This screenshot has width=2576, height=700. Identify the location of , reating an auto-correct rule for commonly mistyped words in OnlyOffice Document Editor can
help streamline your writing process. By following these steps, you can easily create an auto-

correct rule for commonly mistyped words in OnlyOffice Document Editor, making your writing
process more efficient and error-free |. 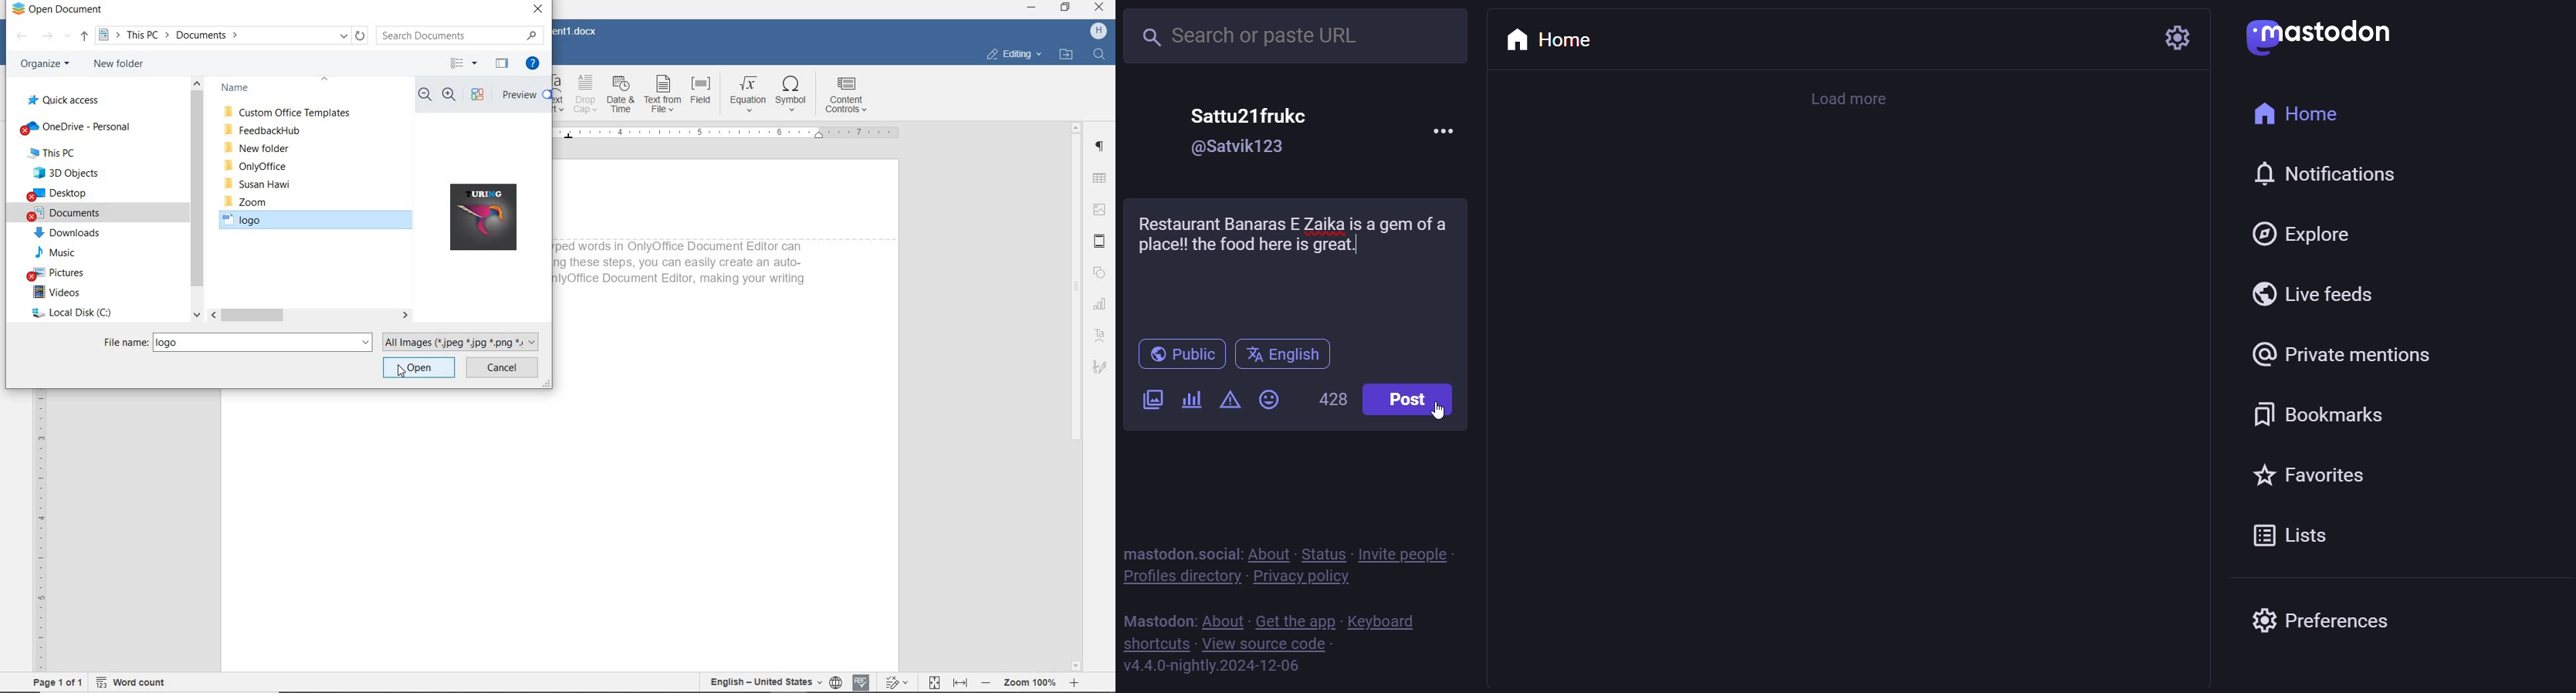
(683, 270).